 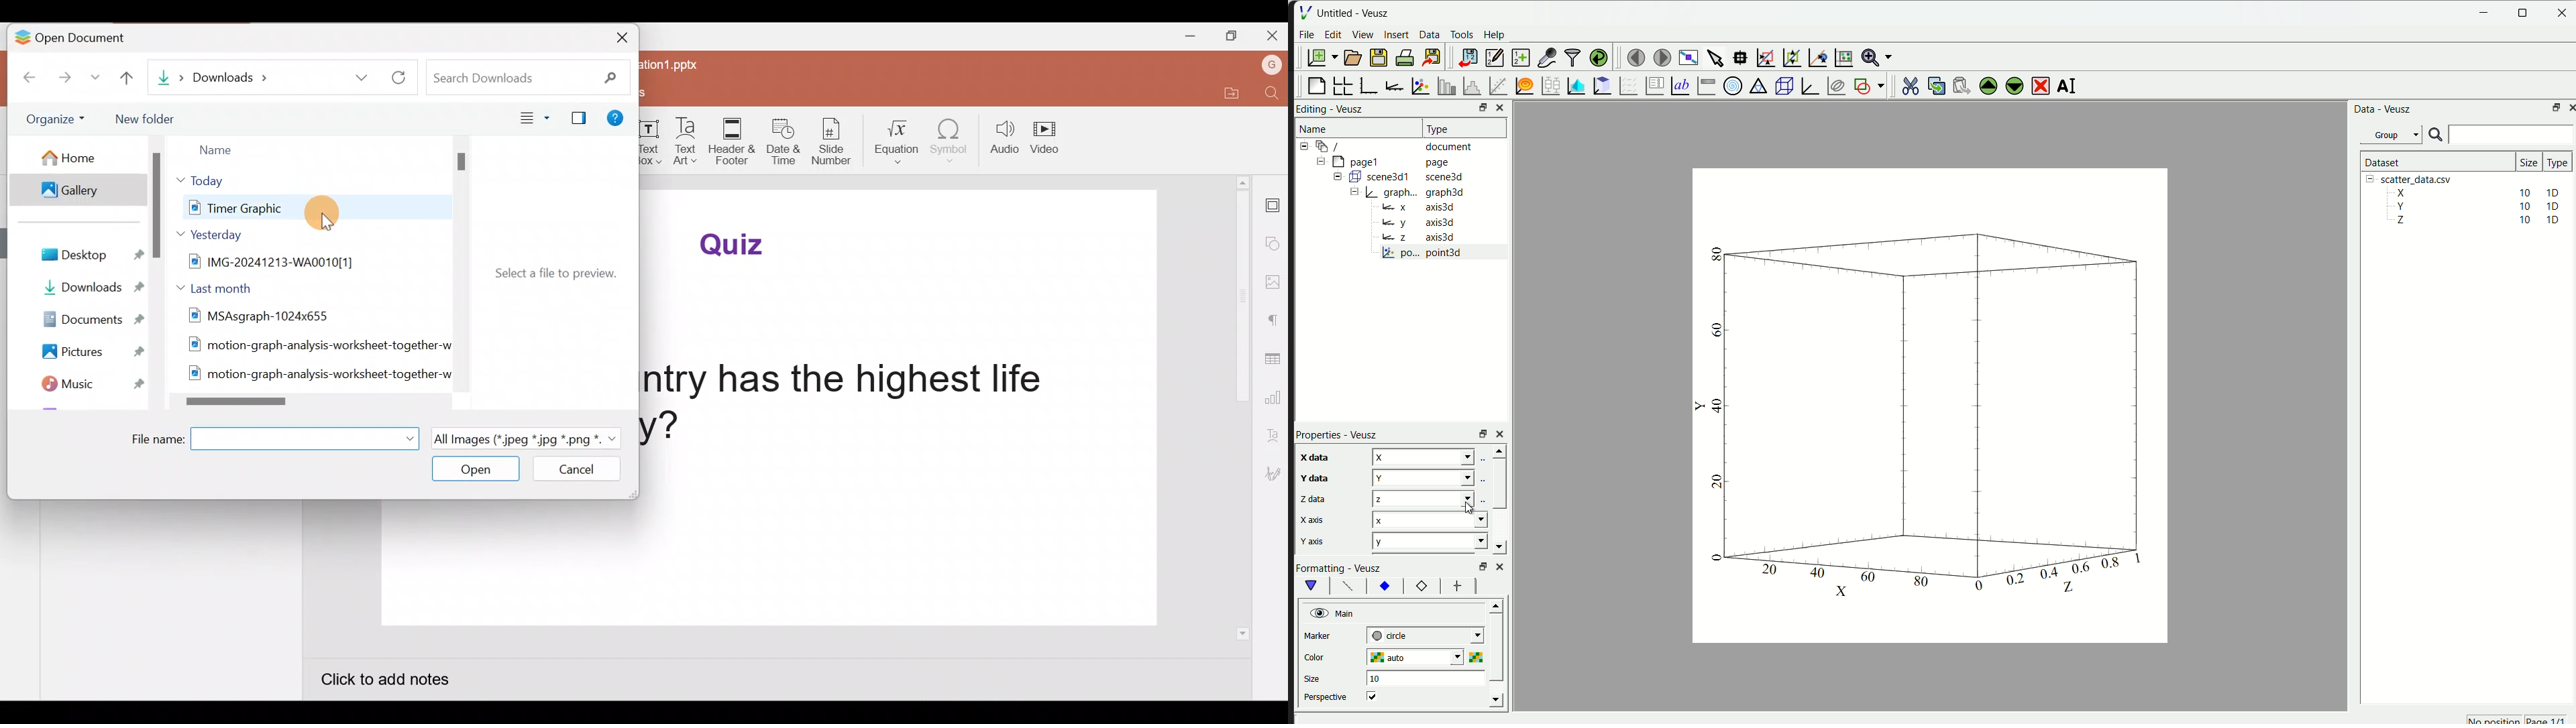 What do you see at coordinates (1440, 128) in the screenshot?
I see `| Type` at bounding box center [1440, 128].